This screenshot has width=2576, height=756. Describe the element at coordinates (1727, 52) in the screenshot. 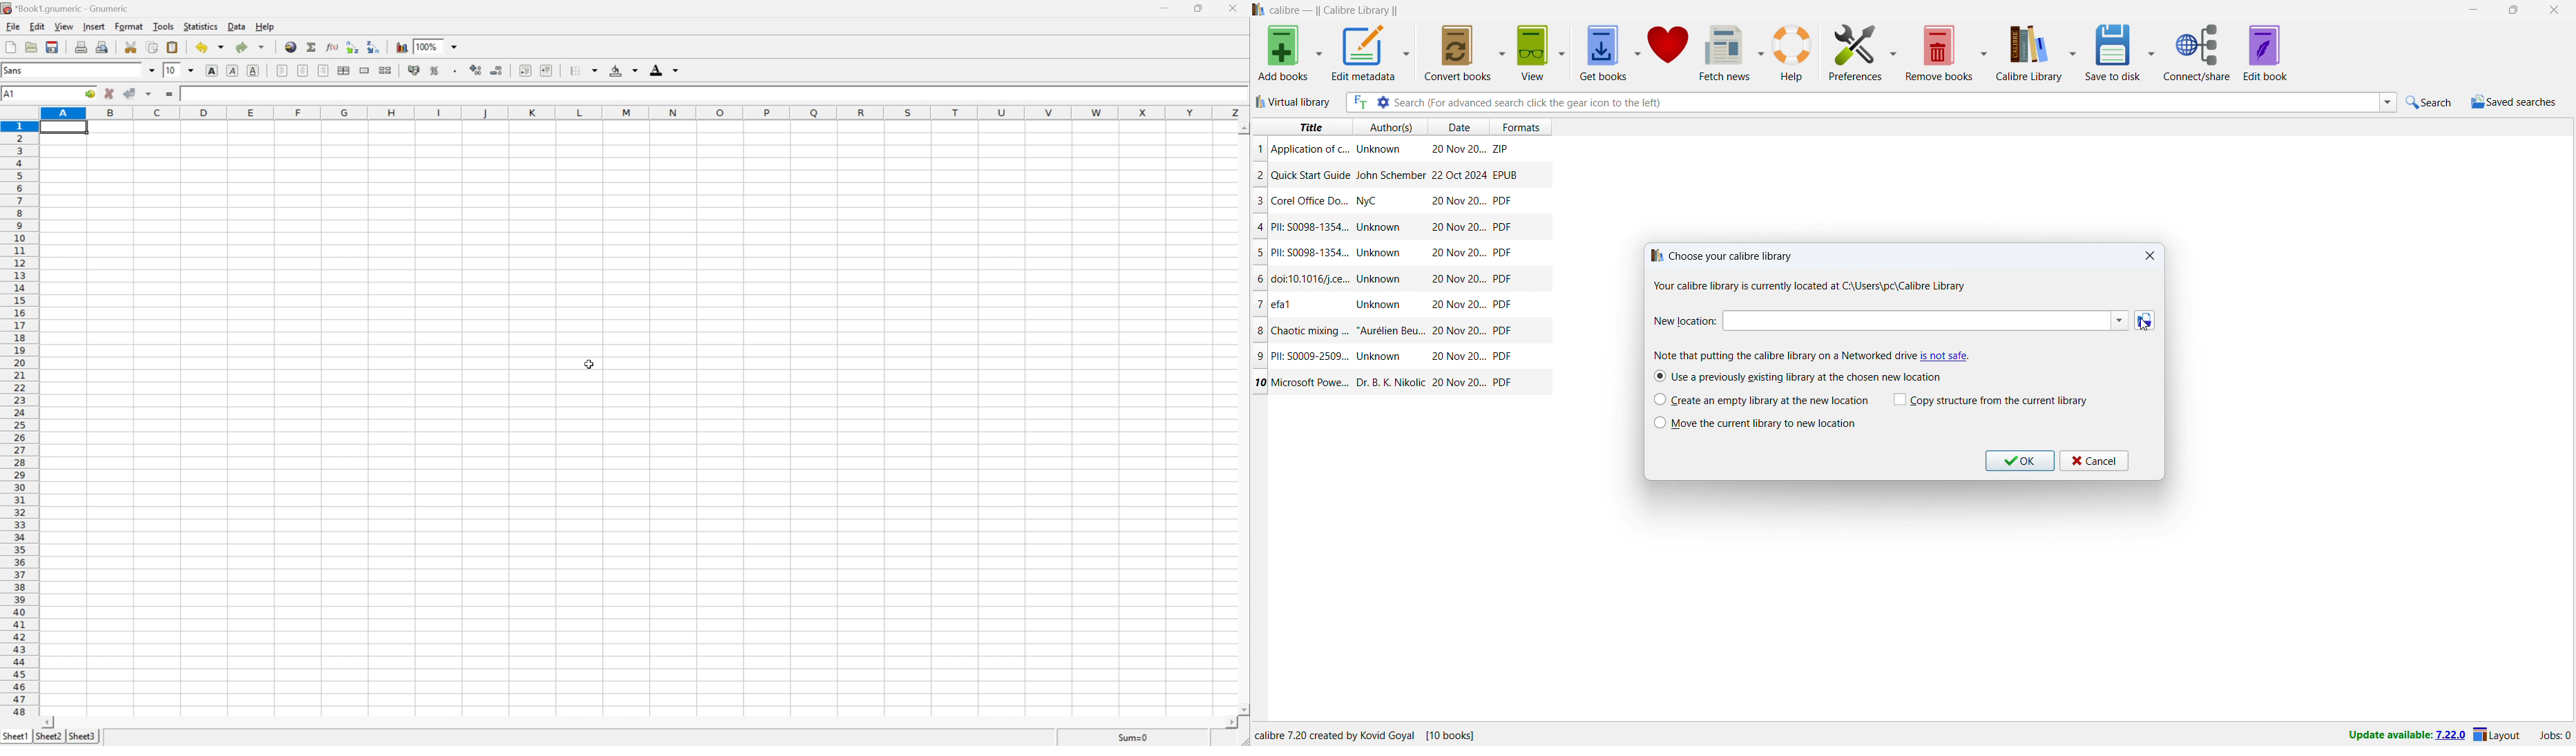

I see `fetch news` at that location.